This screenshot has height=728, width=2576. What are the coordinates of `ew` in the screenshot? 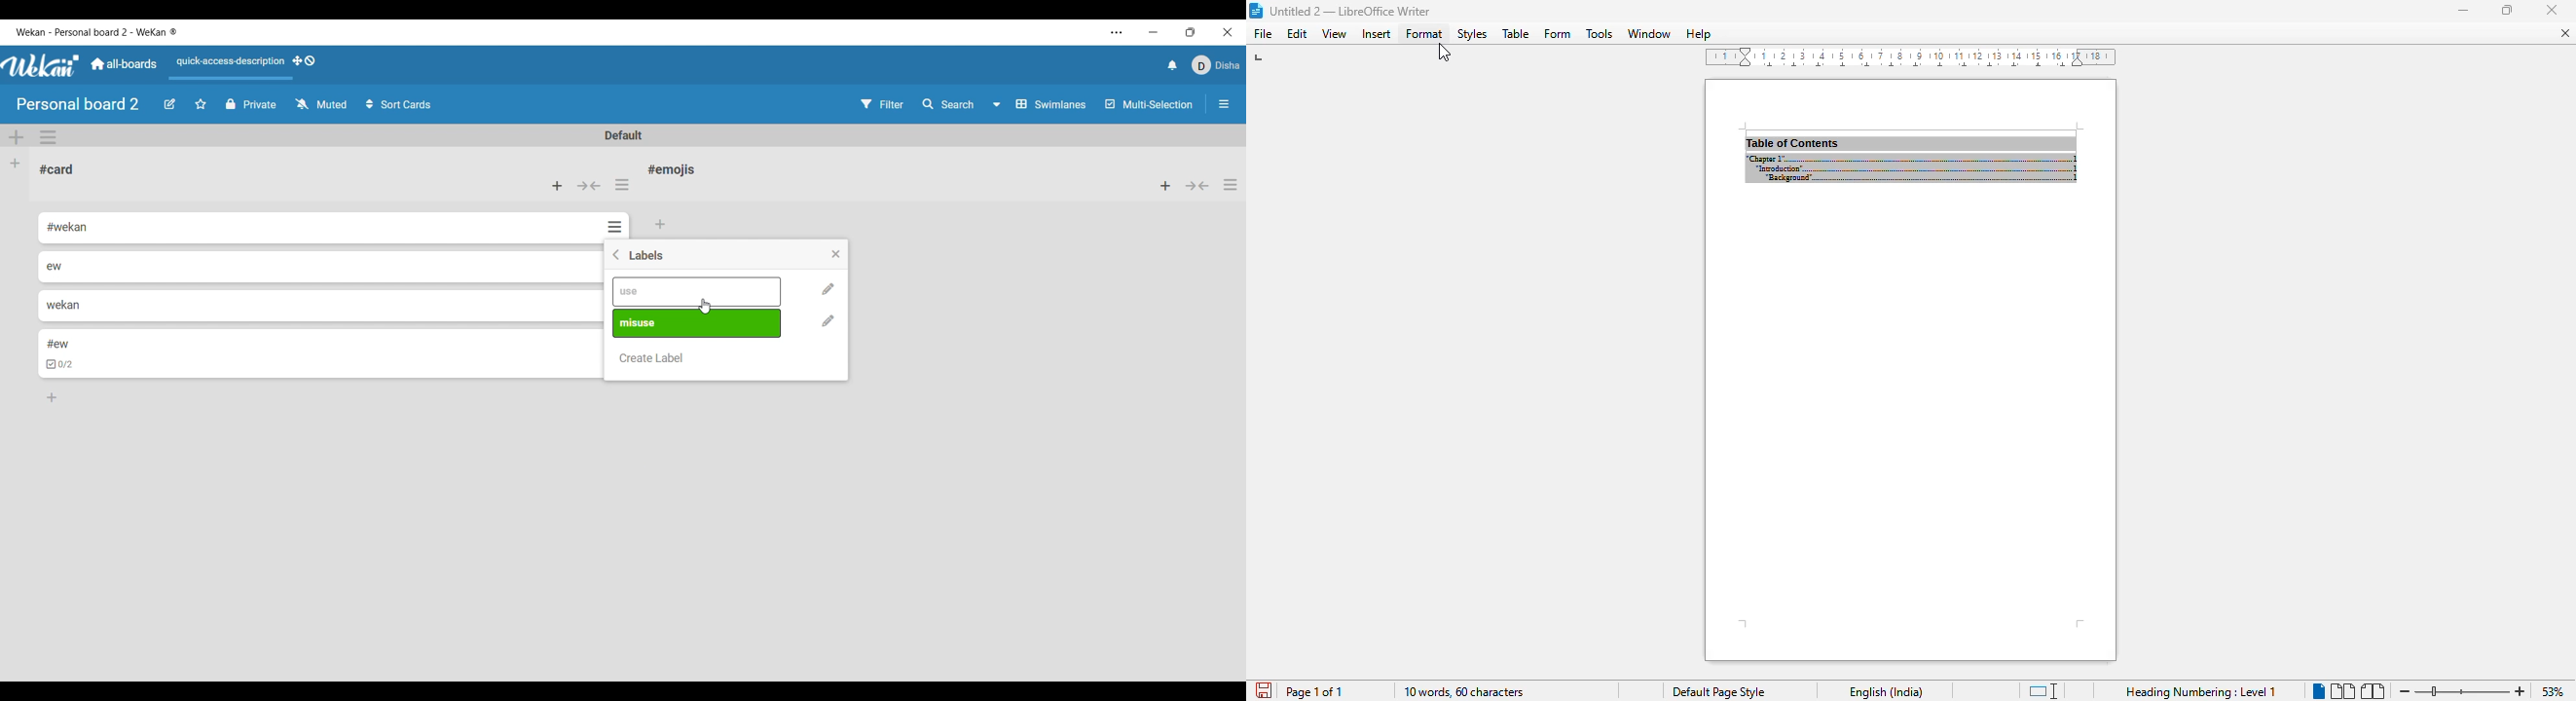 It's located at (55, 266).